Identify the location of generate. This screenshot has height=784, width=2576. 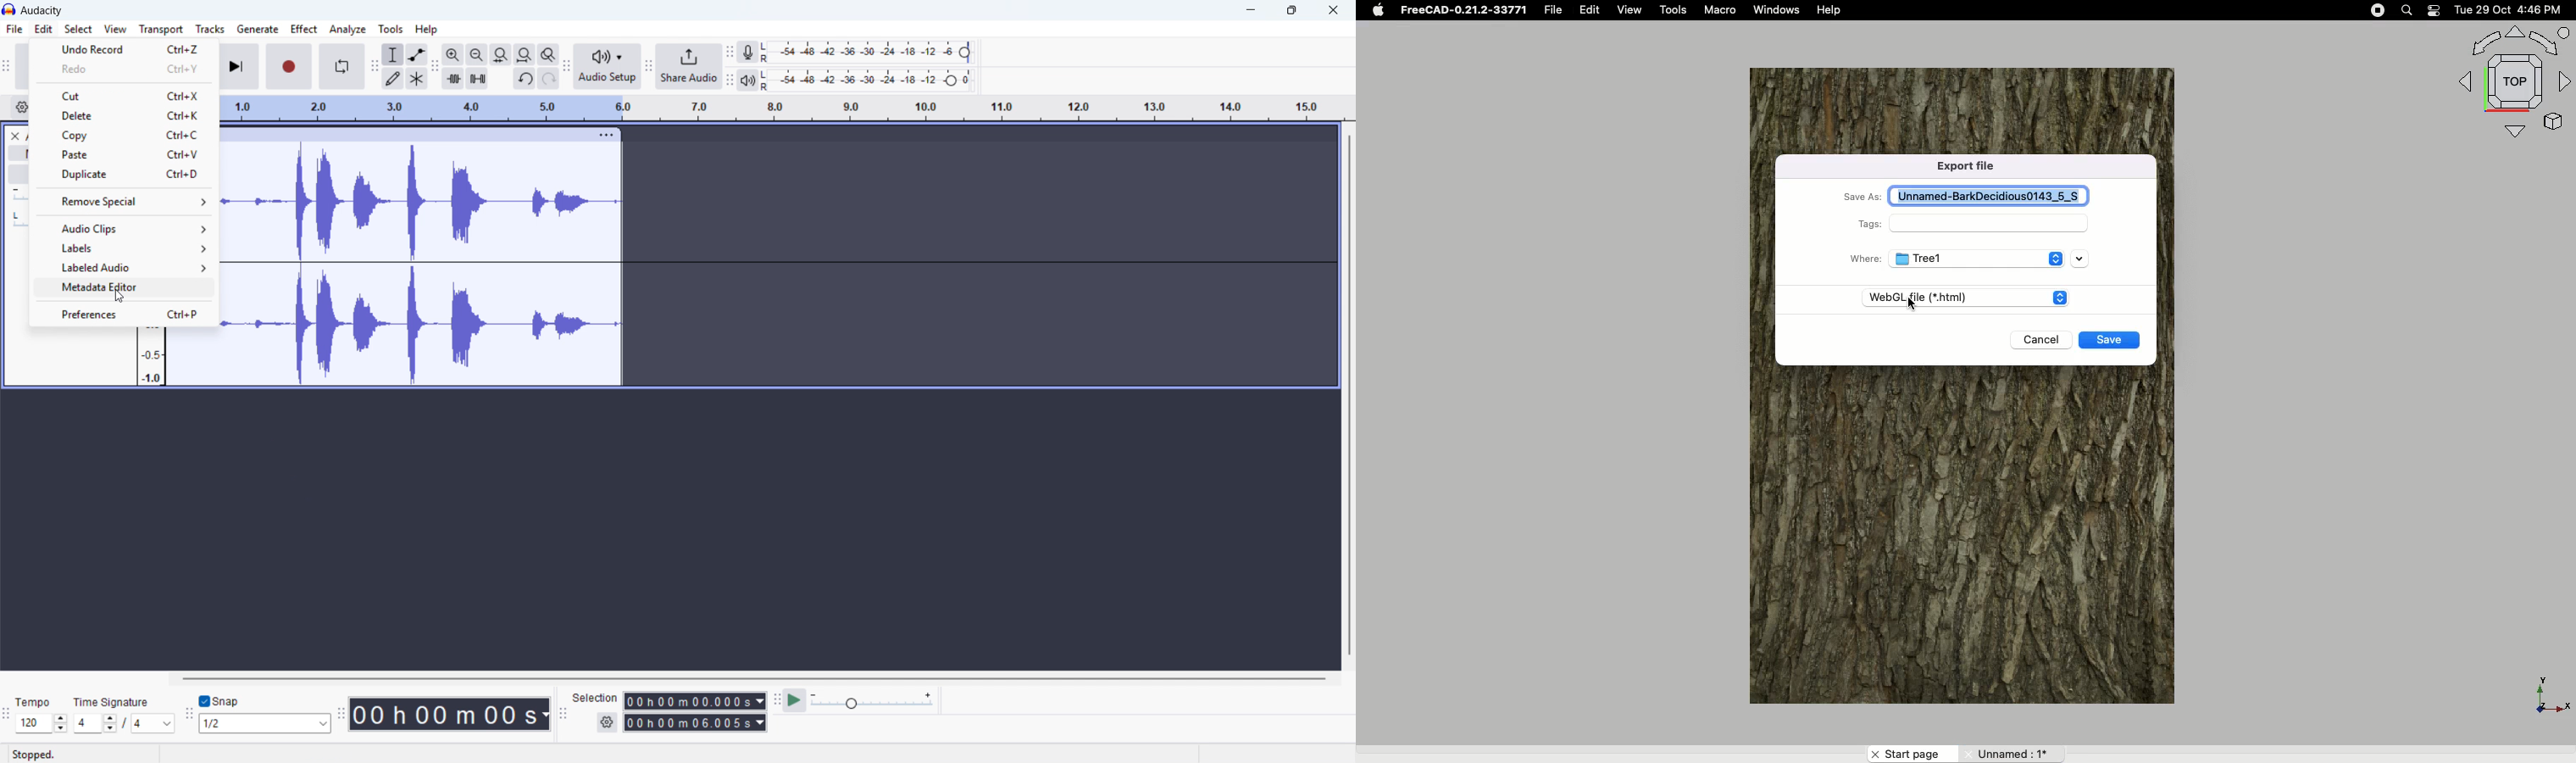
(258, 29).